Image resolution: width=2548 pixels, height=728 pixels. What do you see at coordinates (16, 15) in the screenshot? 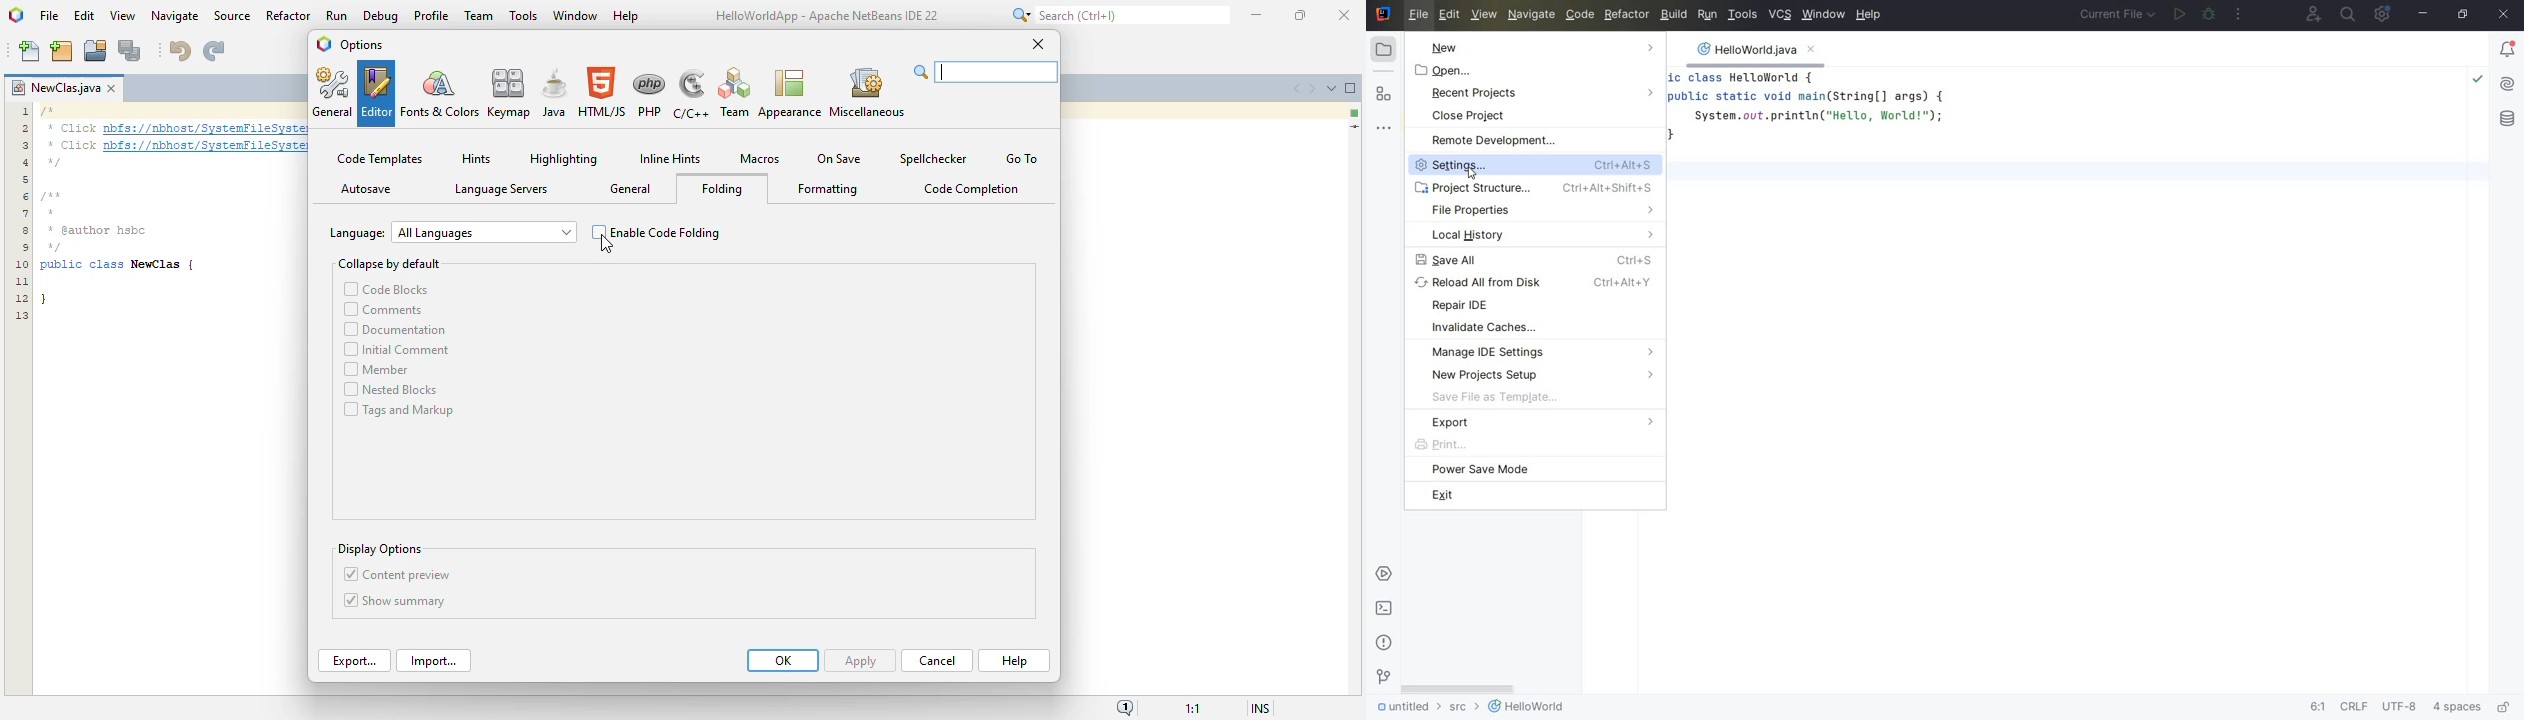
I see `logo` at bounding box center [16, 15].